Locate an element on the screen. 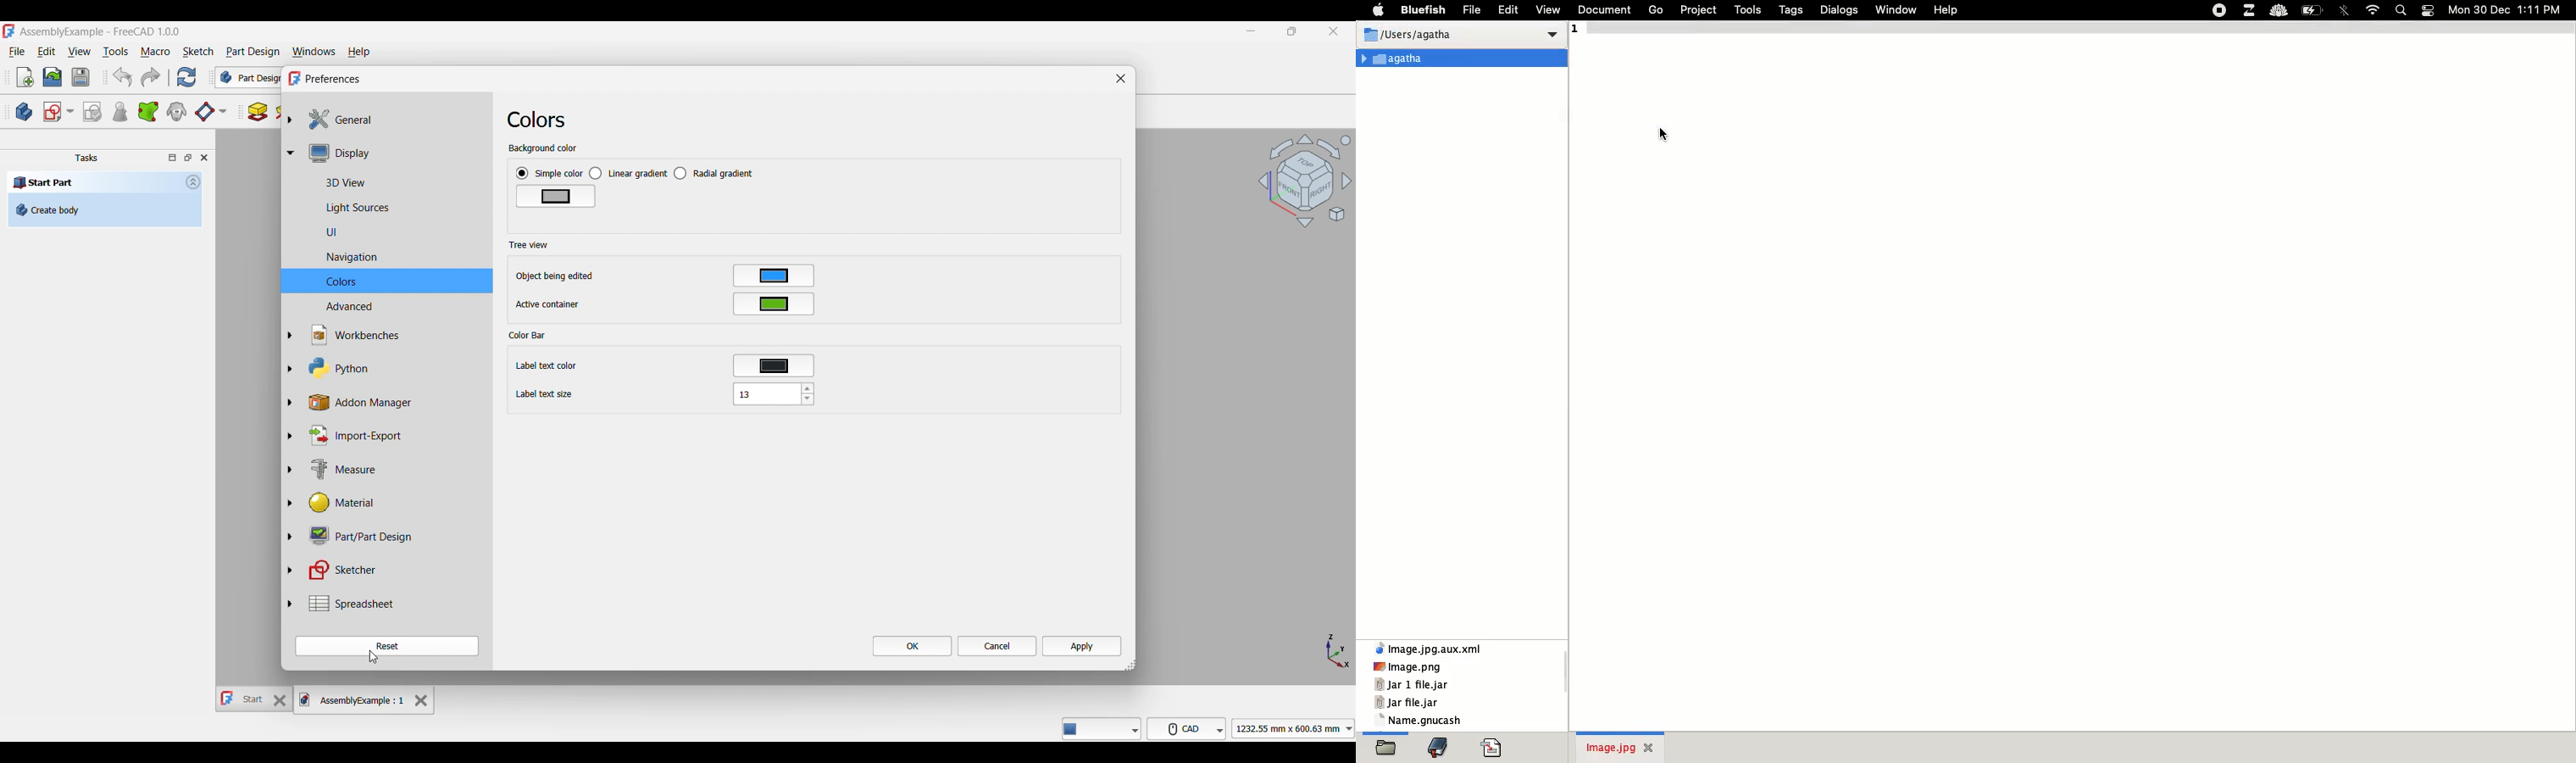  Change window dimension is located at coordinates (1131, 666).